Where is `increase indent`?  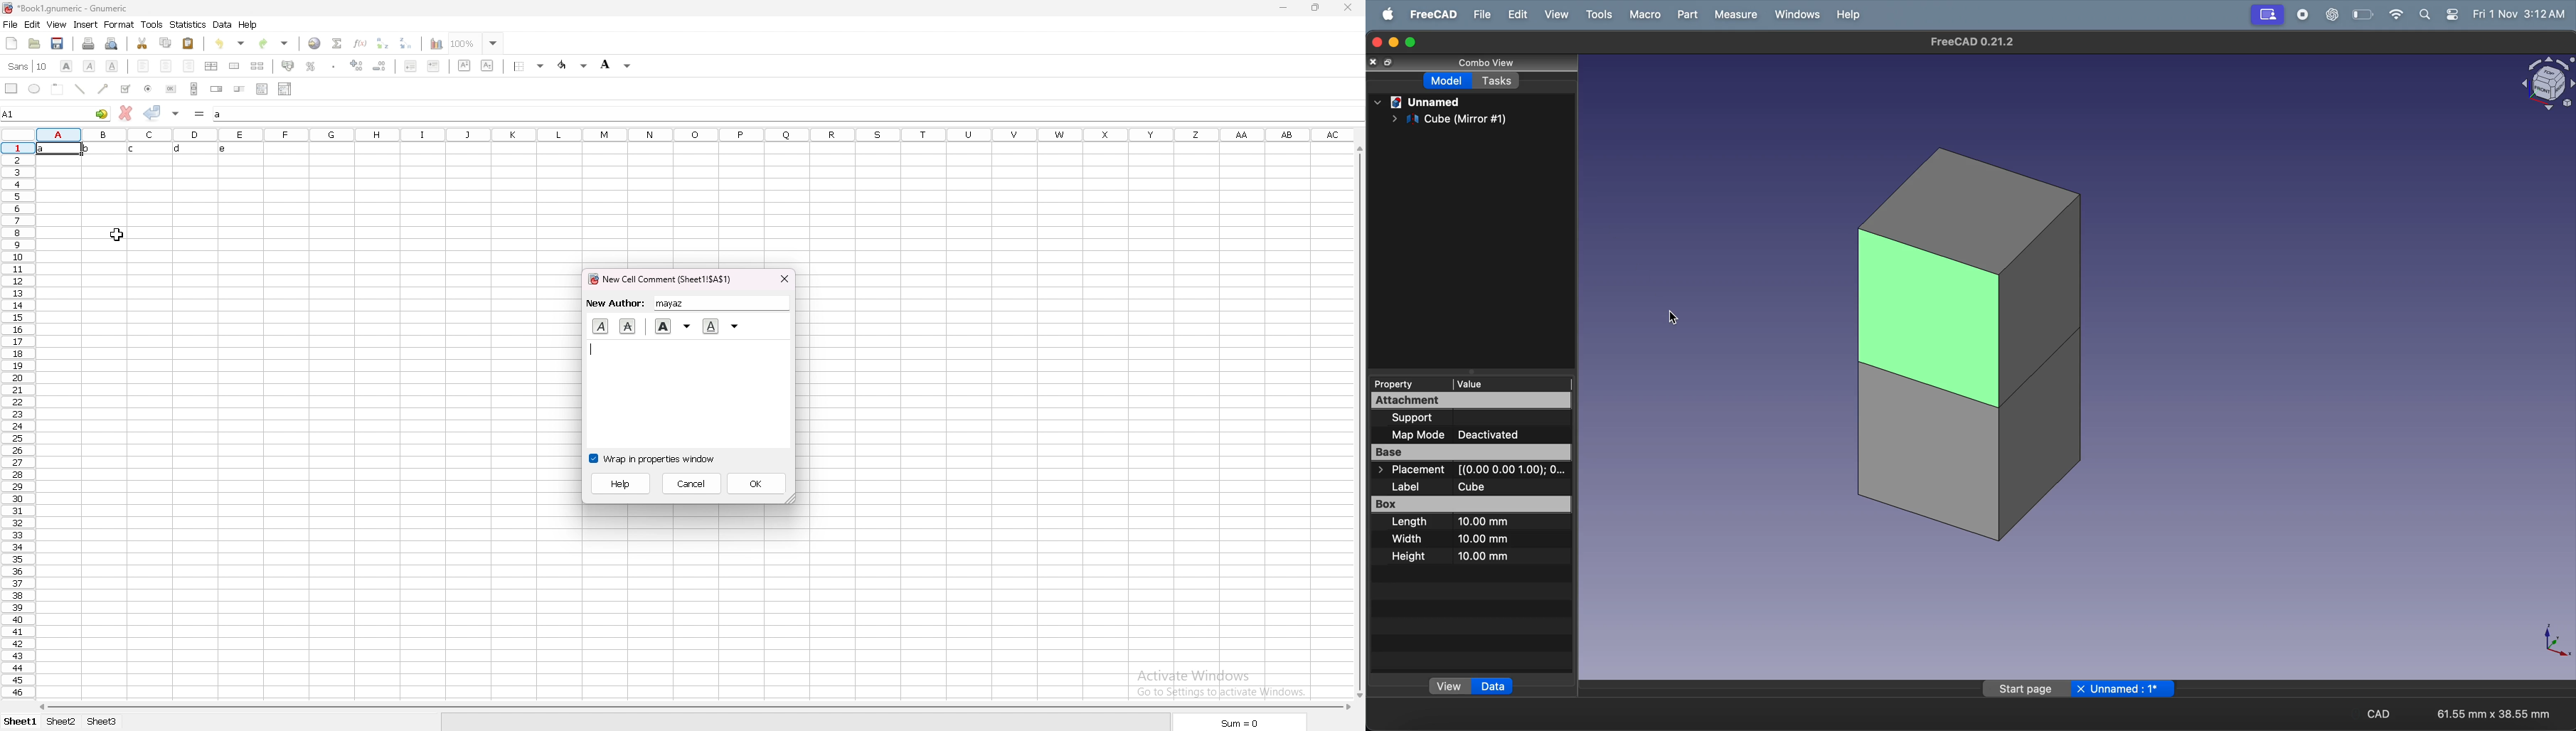 increase indent is located at coordinates (434, 66).